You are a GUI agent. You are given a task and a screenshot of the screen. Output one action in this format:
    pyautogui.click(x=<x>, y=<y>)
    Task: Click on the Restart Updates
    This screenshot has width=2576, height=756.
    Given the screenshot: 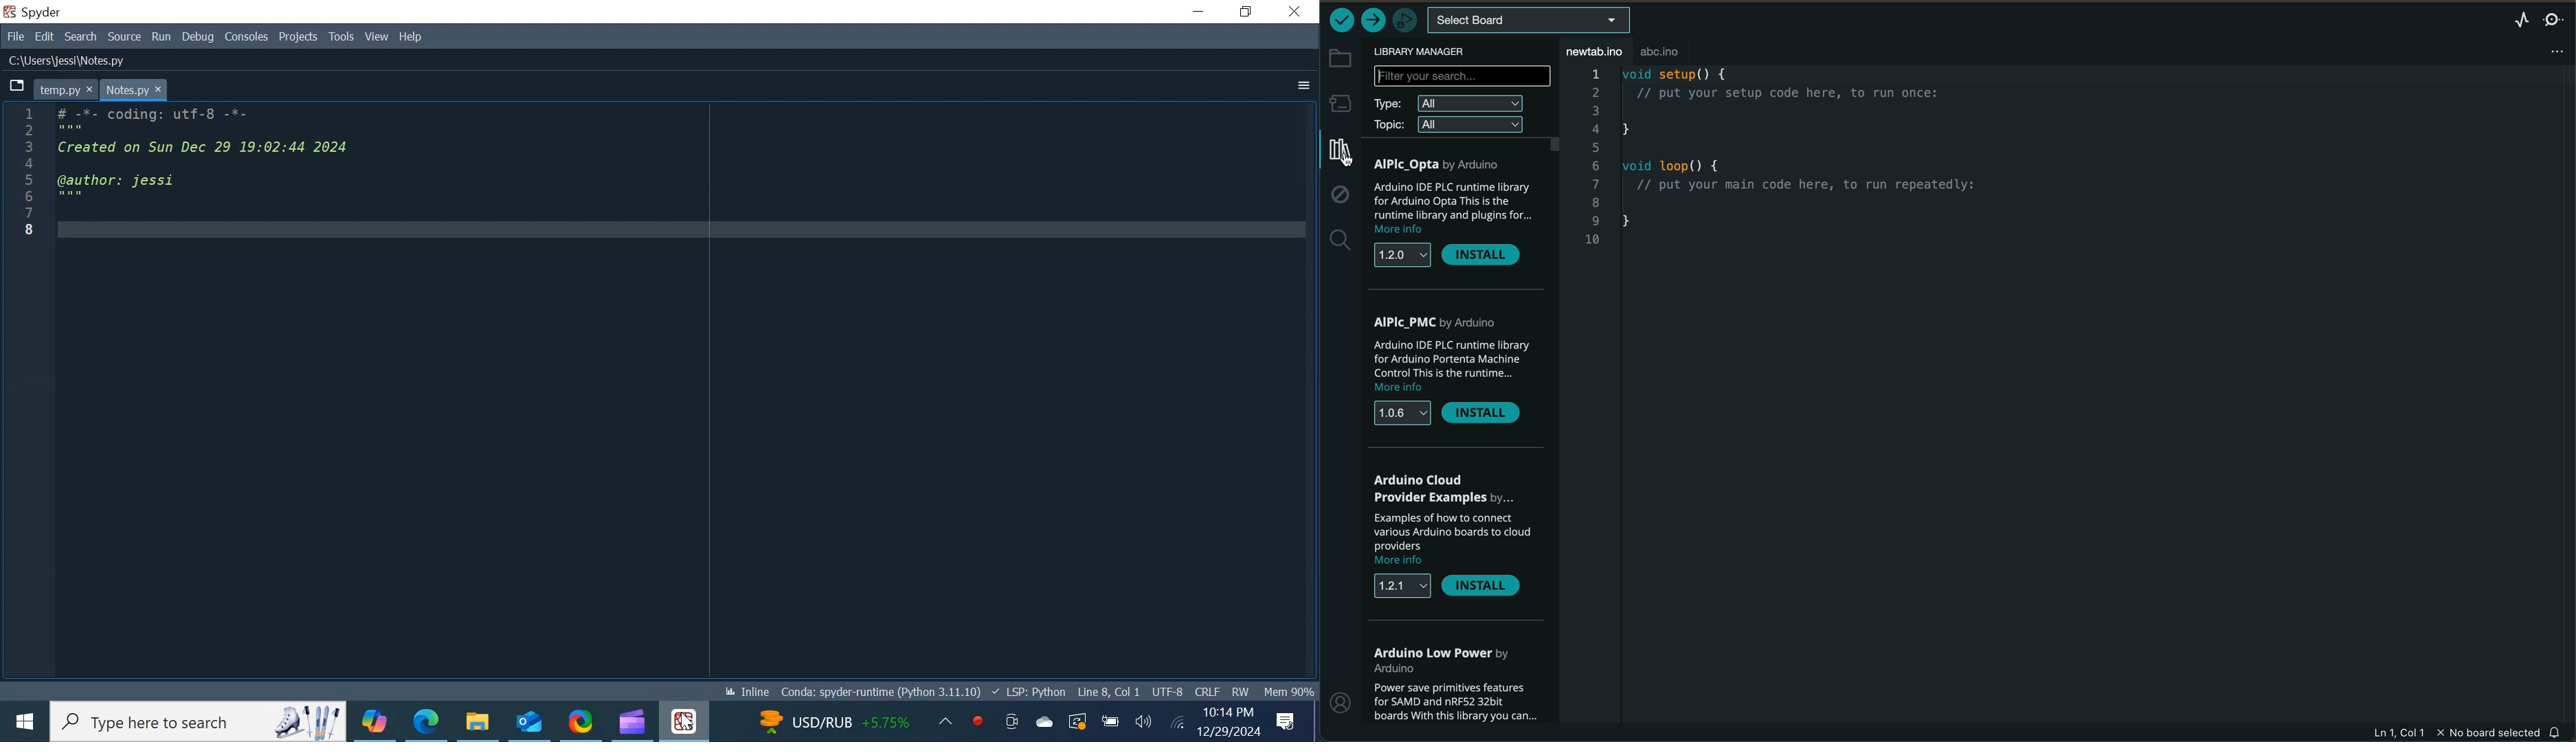 What is the action you would take?
    pyautogui.click(x=1077, y=720)
    